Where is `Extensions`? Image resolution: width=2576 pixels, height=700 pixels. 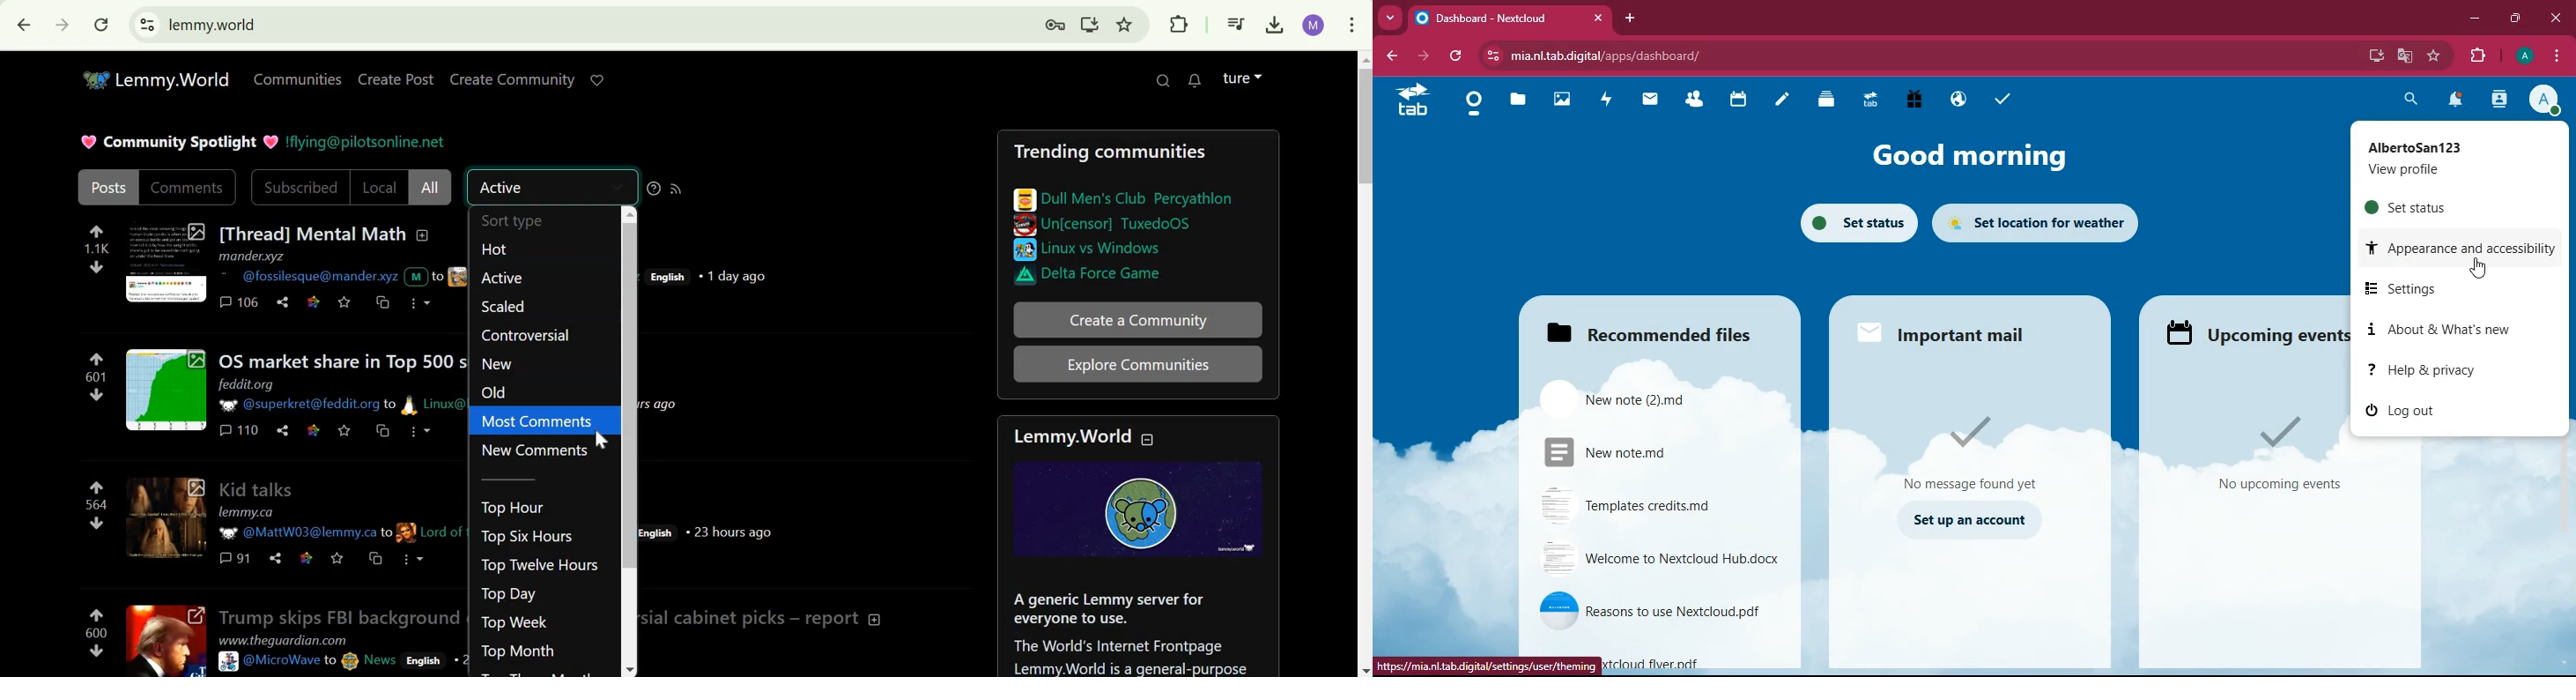 Extensions is located at coordinates (1183, 23).